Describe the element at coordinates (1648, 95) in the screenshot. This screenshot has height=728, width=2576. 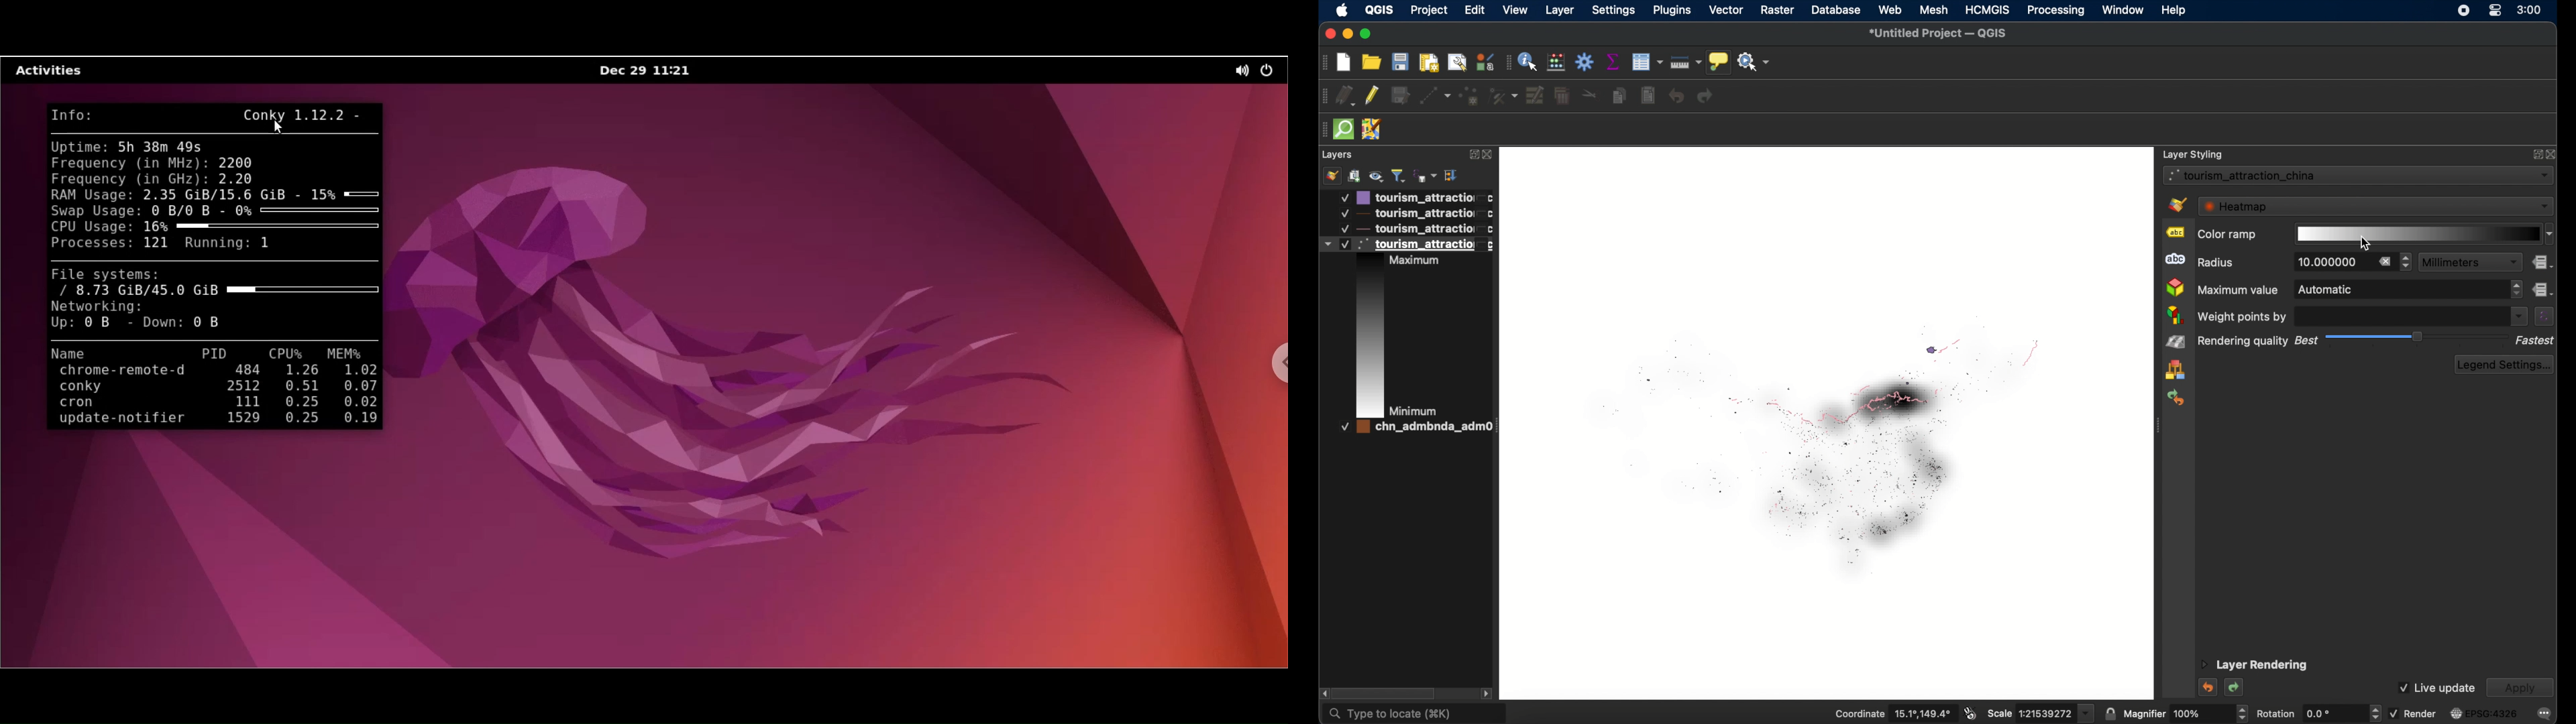
I see `paste features` at that location.